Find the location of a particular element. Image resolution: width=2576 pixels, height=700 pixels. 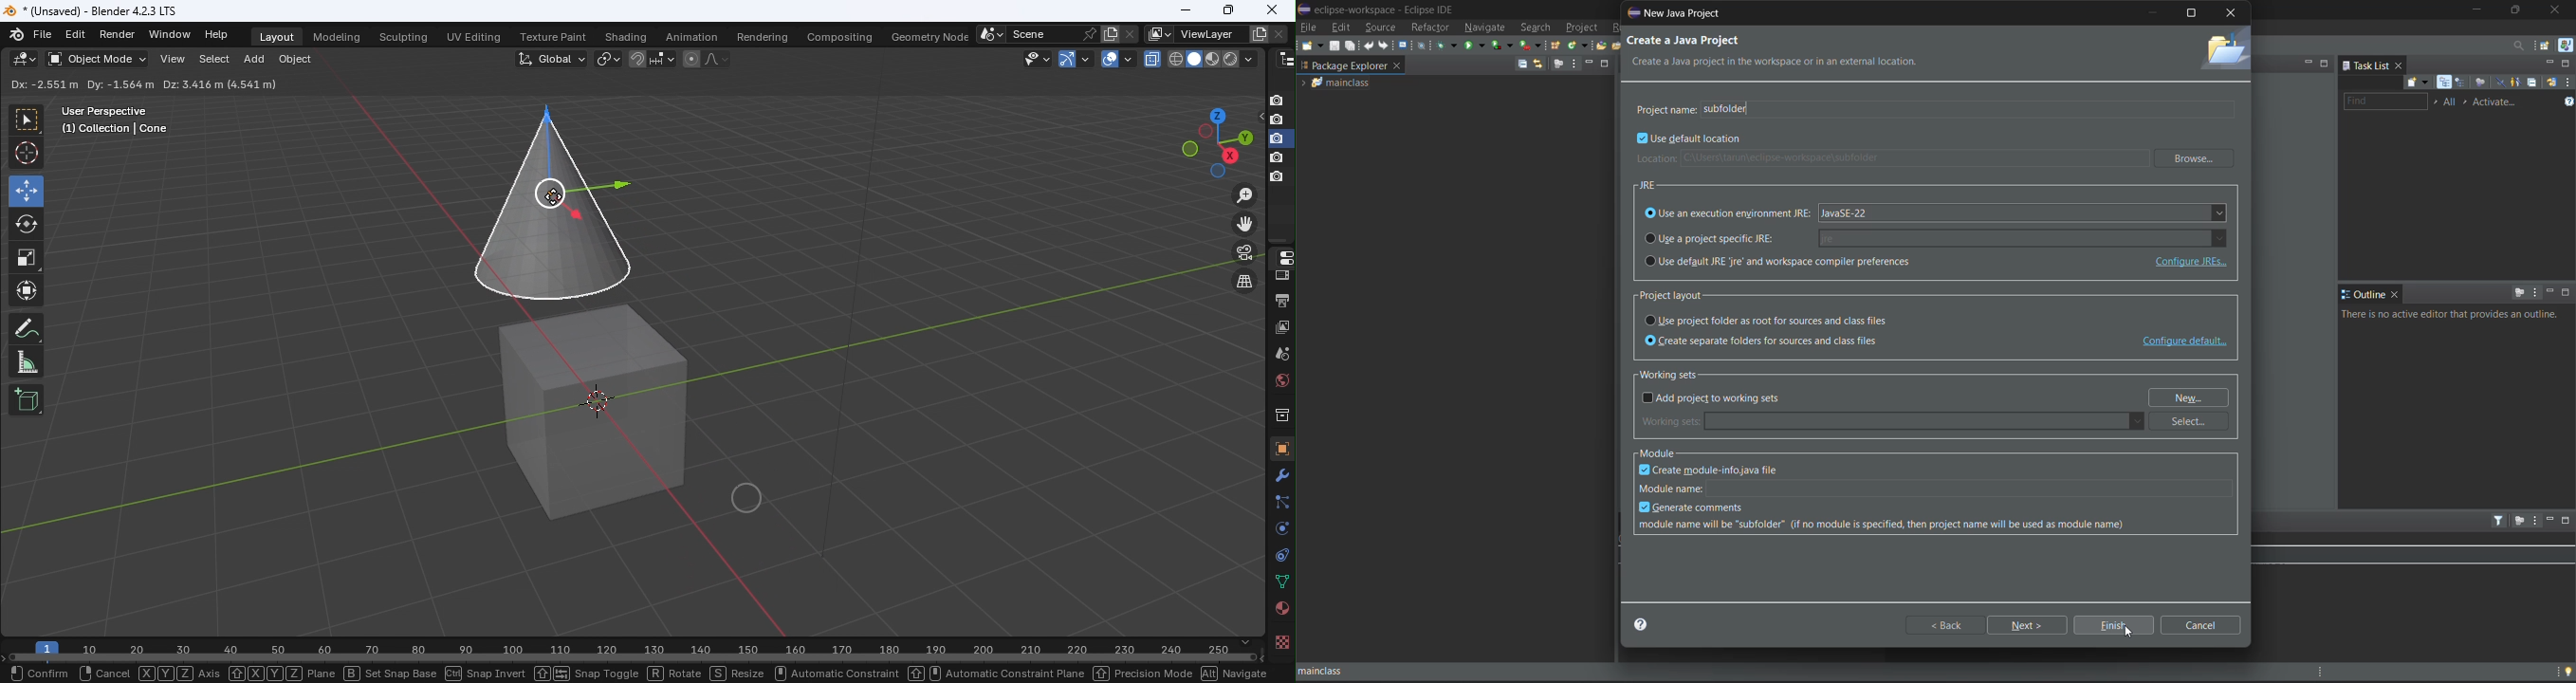

viewpoint shader: Rendered is located at coordinates (1229, 58).